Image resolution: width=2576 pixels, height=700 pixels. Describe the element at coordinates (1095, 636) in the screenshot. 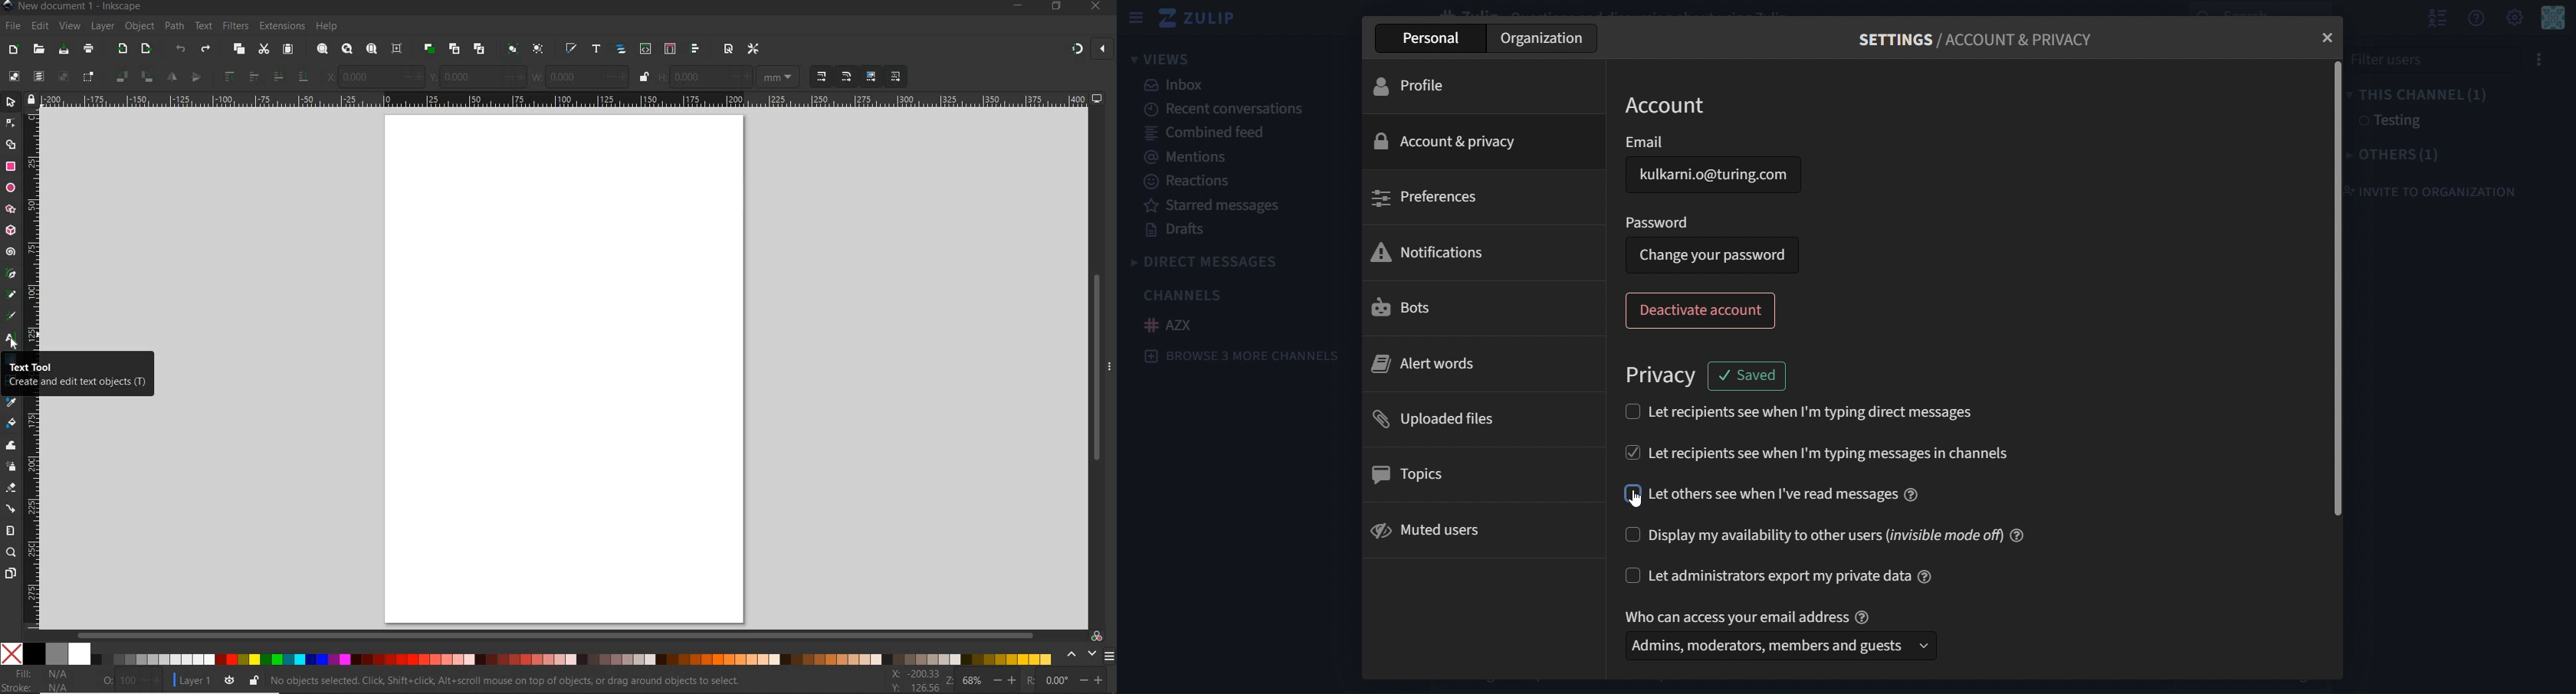

I see `color managed mode` at that location.